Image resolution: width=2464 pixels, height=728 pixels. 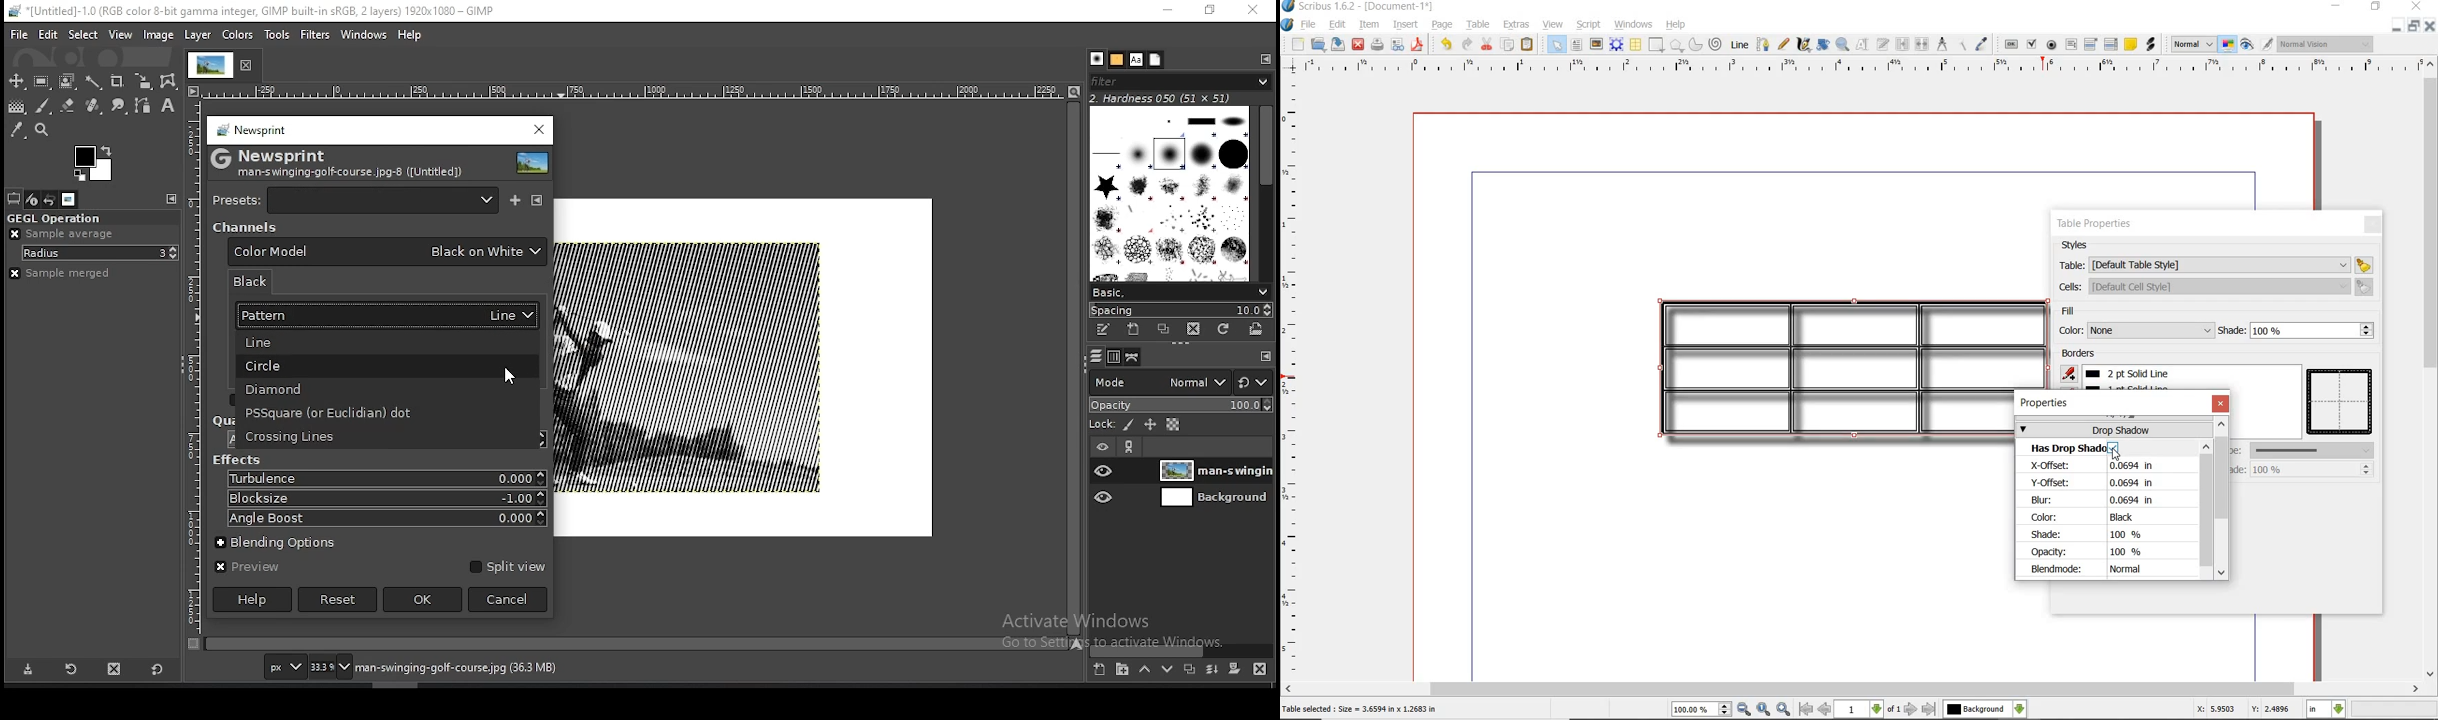 What do you see at coordinates (93, 163) in the screenshot?
I see `colors` at bounding box center [93, 163].